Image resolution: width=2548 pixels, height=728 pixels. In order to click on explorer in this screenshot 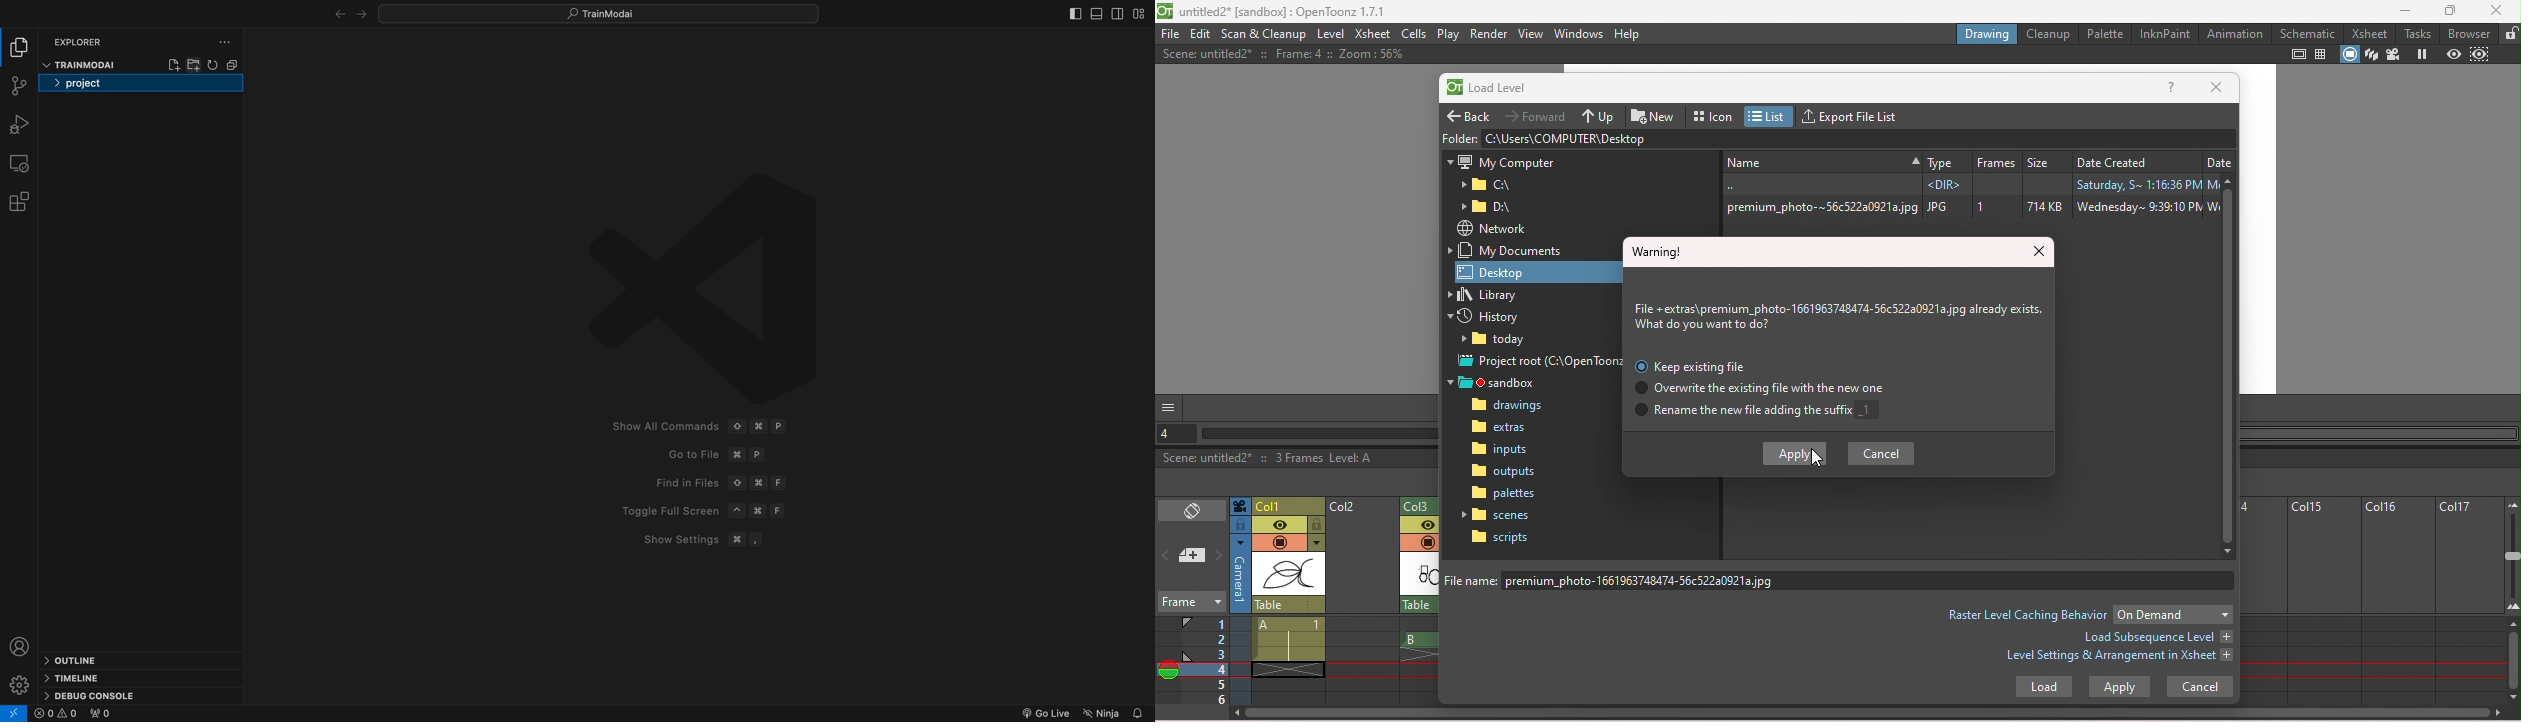, I will do `click(80, 41)`.